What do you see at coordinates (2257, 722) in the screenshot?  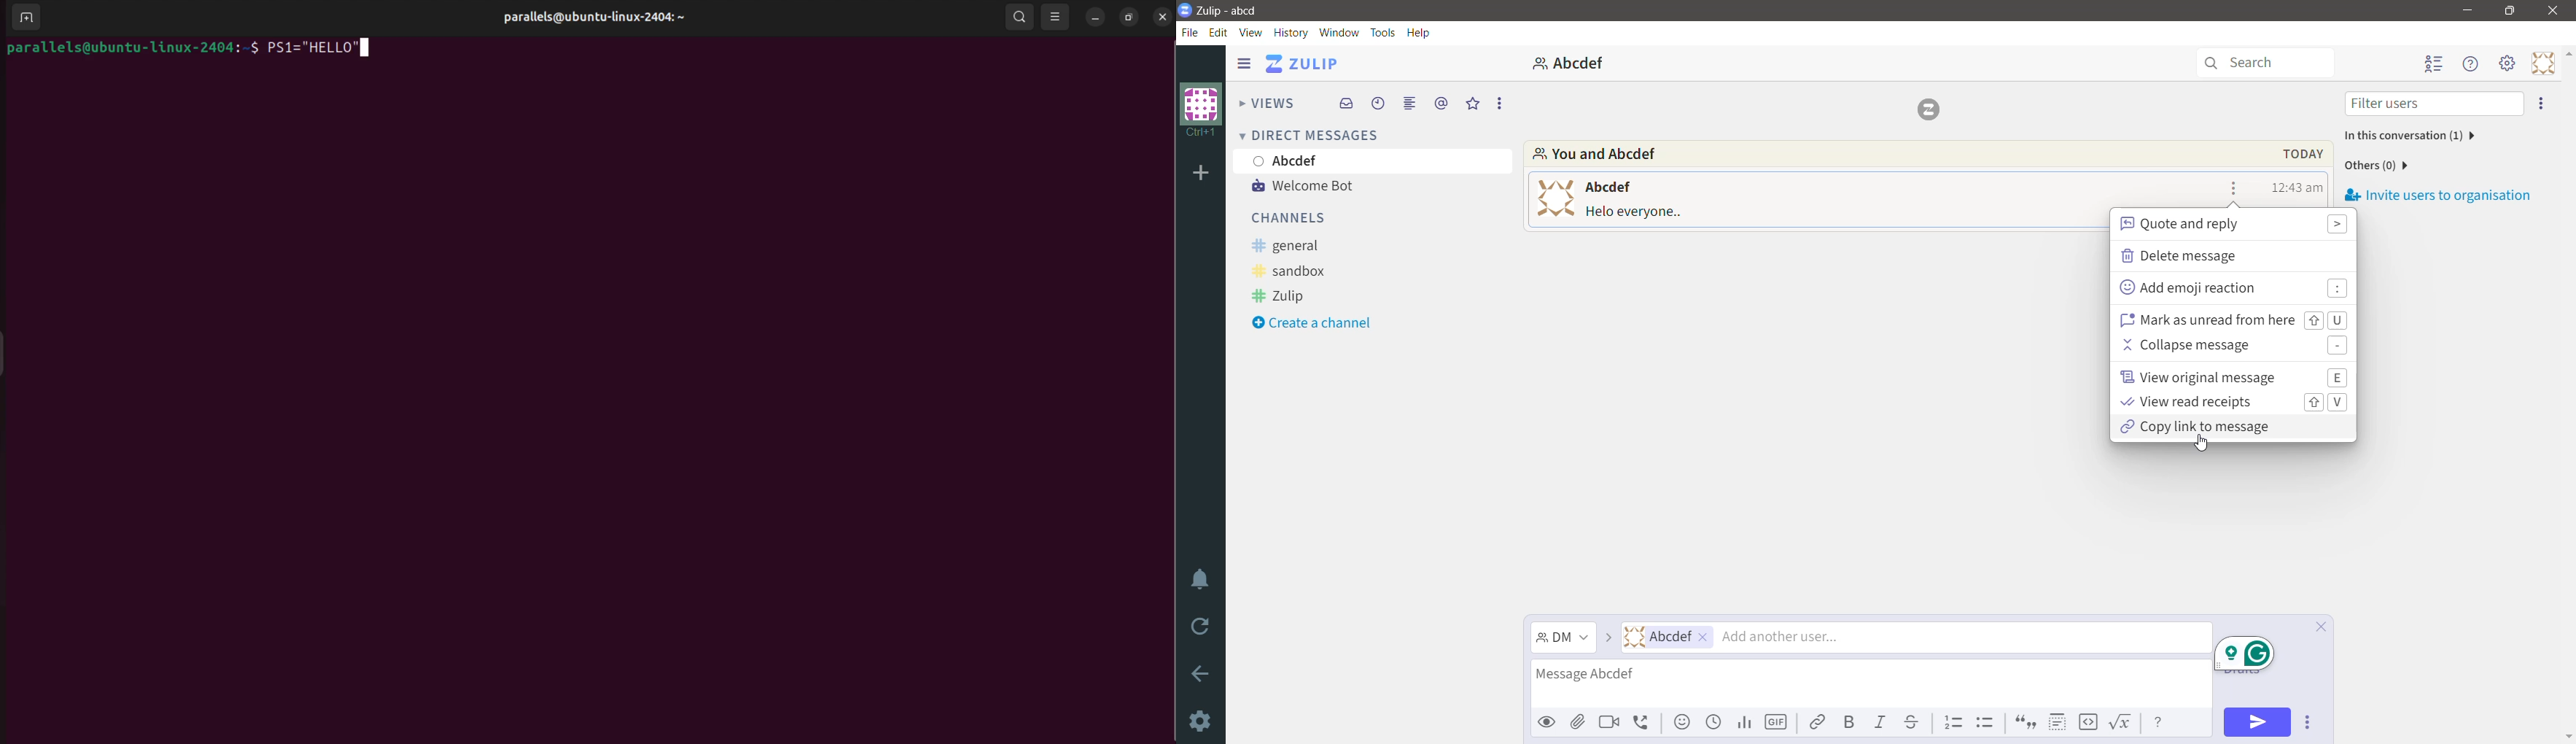 I see `Send` at bounding box center [2257, 722].